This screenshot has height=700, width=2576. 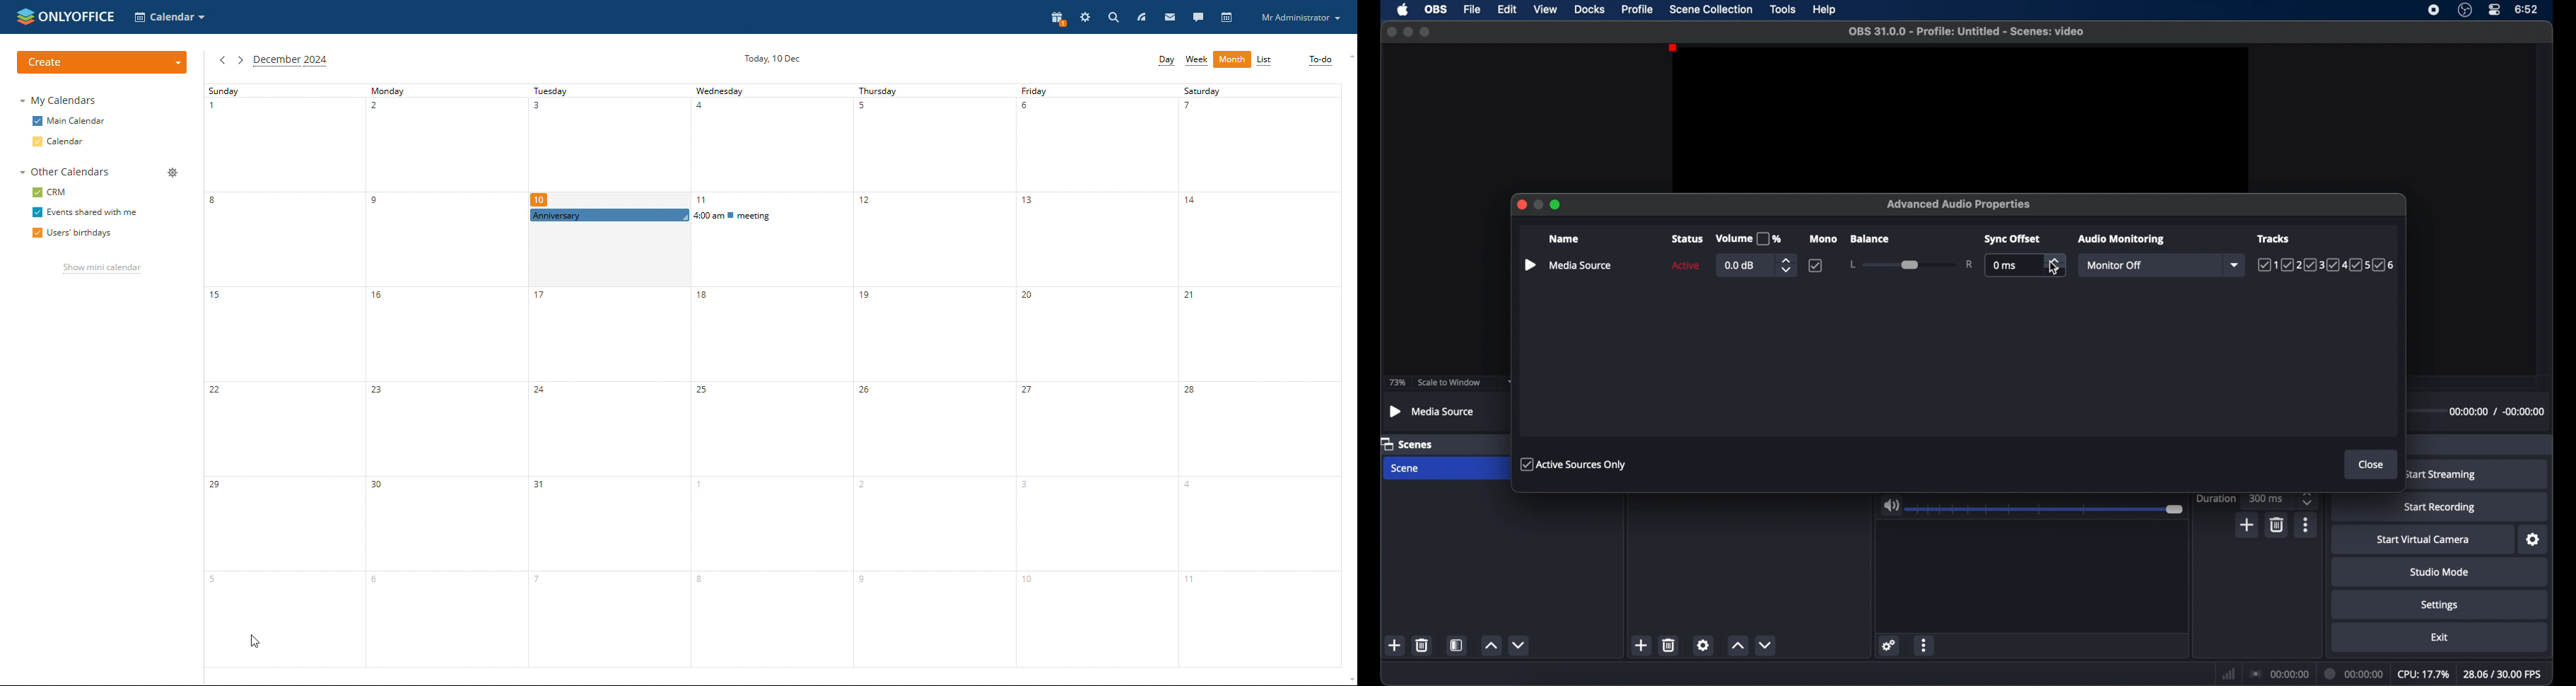 What do you see at coordinates (2308, 498) in the screenshot?
I see `stepper buttons` at bounding box center [2308, 498].